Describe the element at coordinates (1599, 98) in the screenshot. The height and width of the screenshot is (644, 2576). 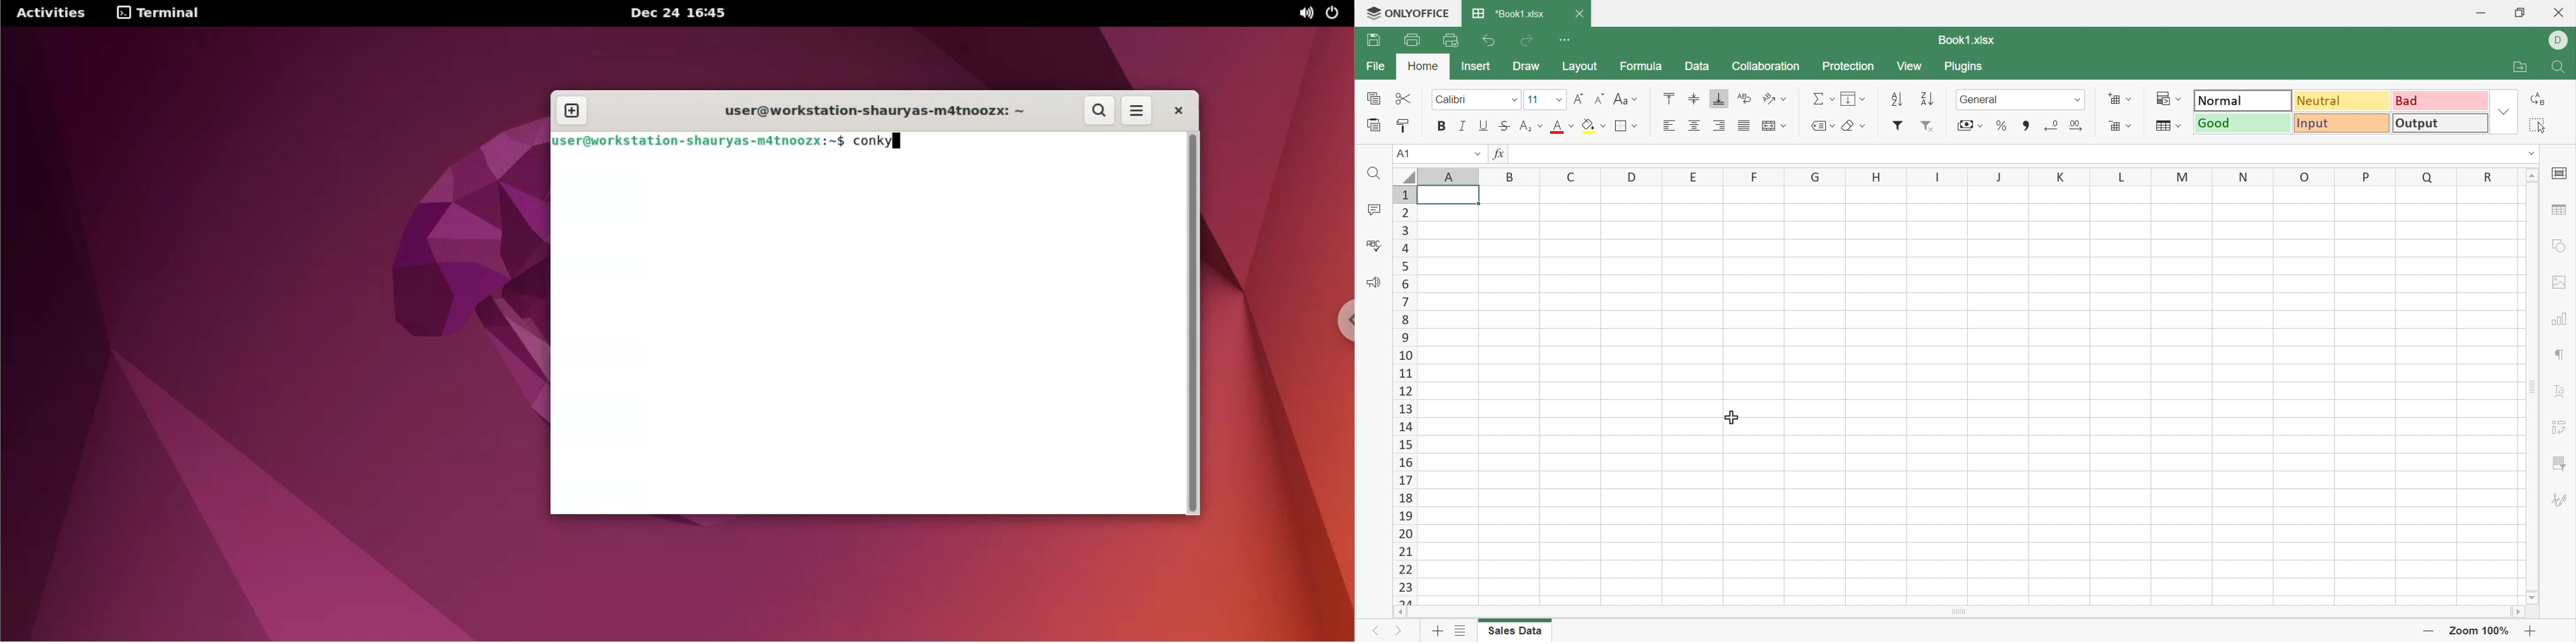
I see `Decrement font size` at that location.